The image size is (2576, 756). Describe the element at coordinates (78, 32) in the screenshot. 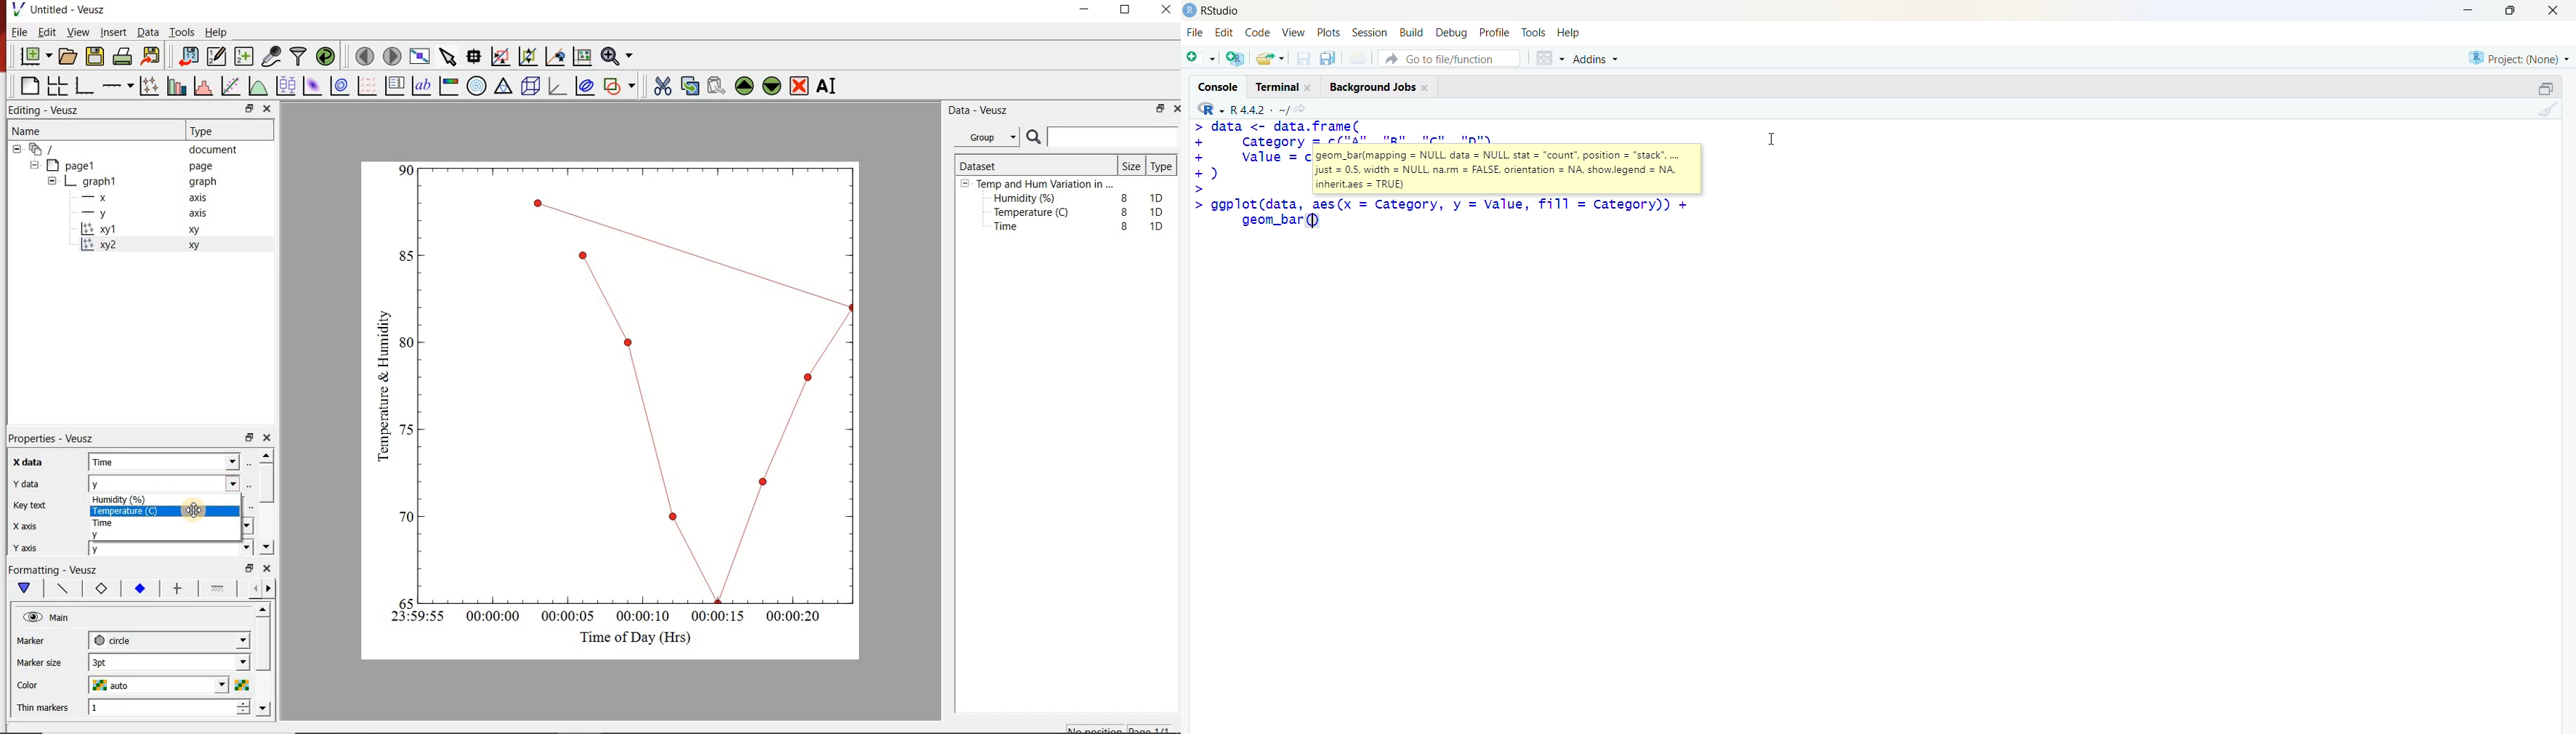

I see `View` at that location.